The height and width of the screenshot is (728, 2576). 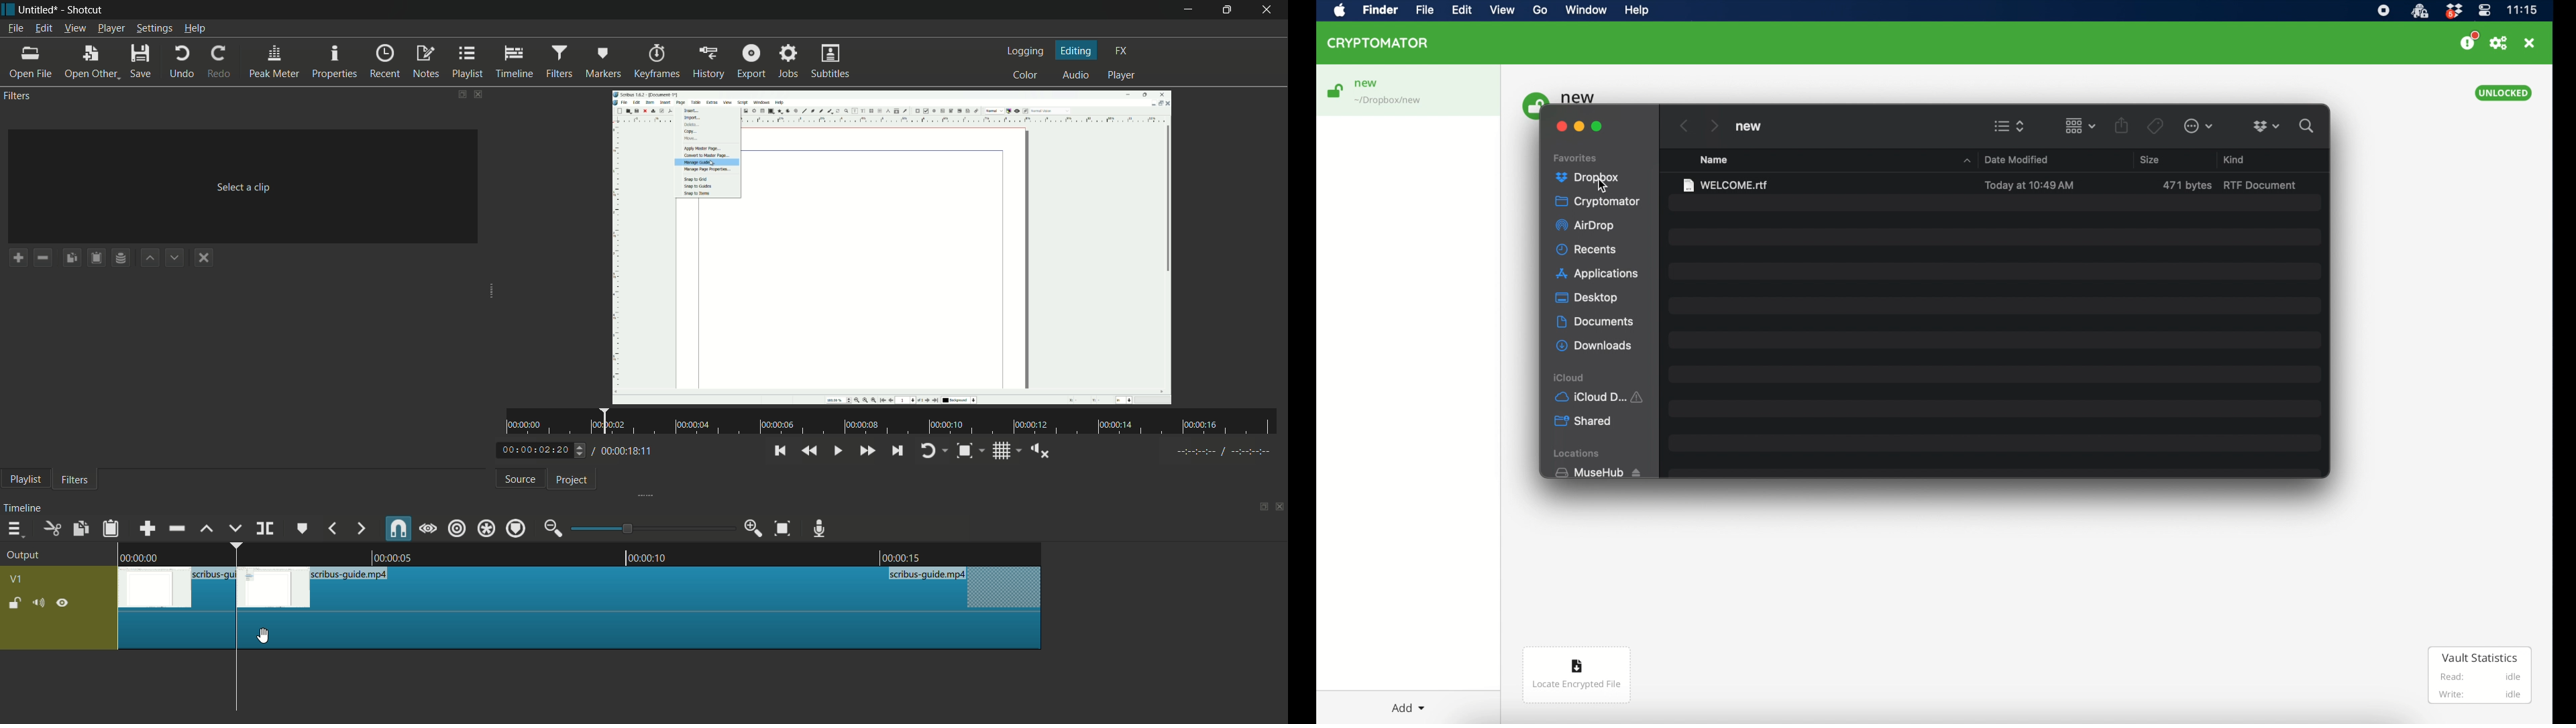 What do you see at coordinates (964, 451) in the screenshot?
I see `toggle zoom` at bounding box center [964, 451].